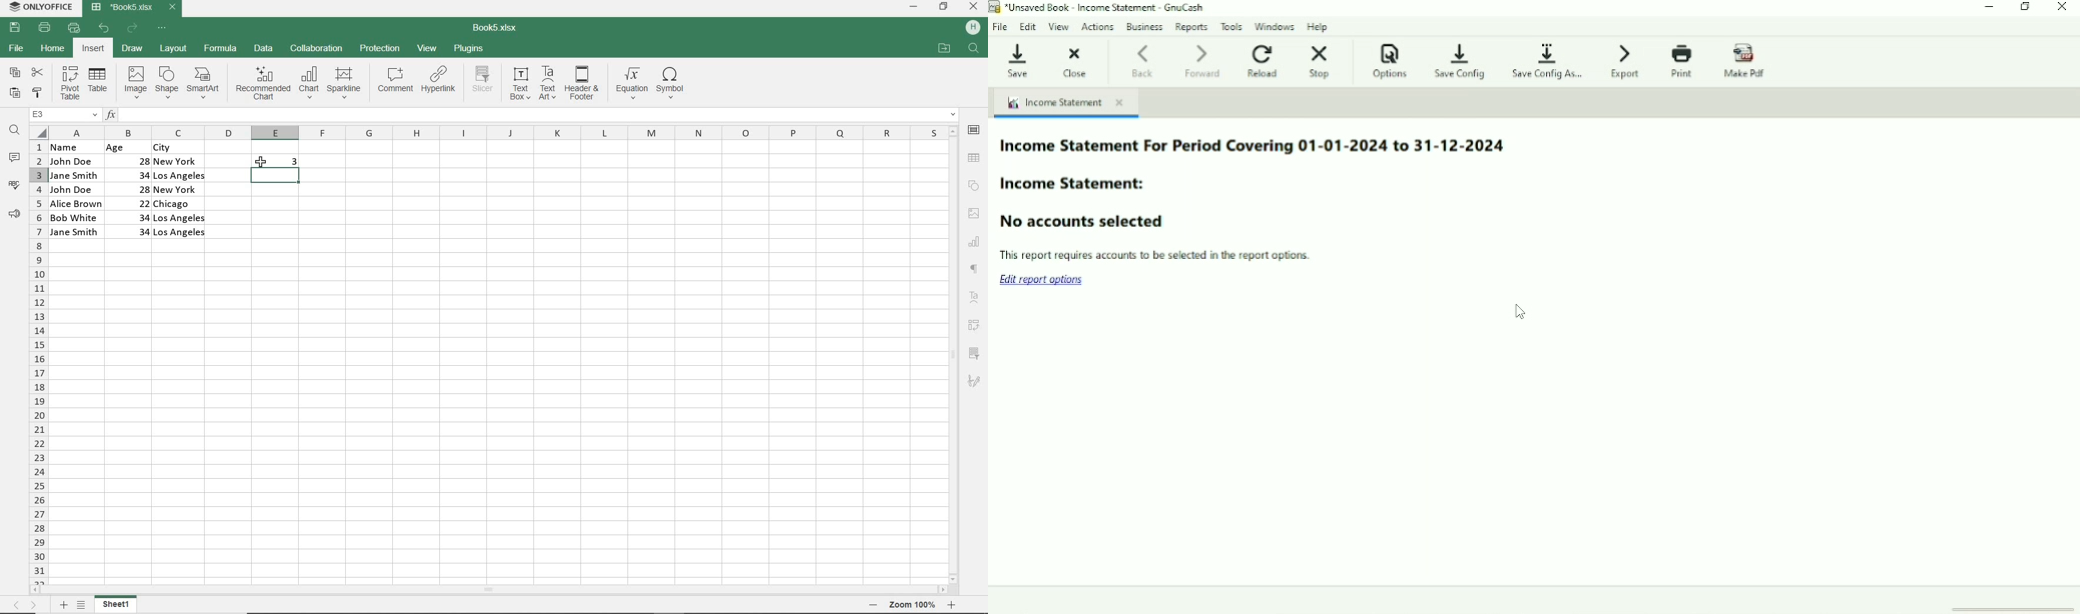 The height and width of the screenshot is (616, 2100). What do you see at coordinates (975, 25) in the screenshot?
I see `HP` at bounding box center [975, 25].